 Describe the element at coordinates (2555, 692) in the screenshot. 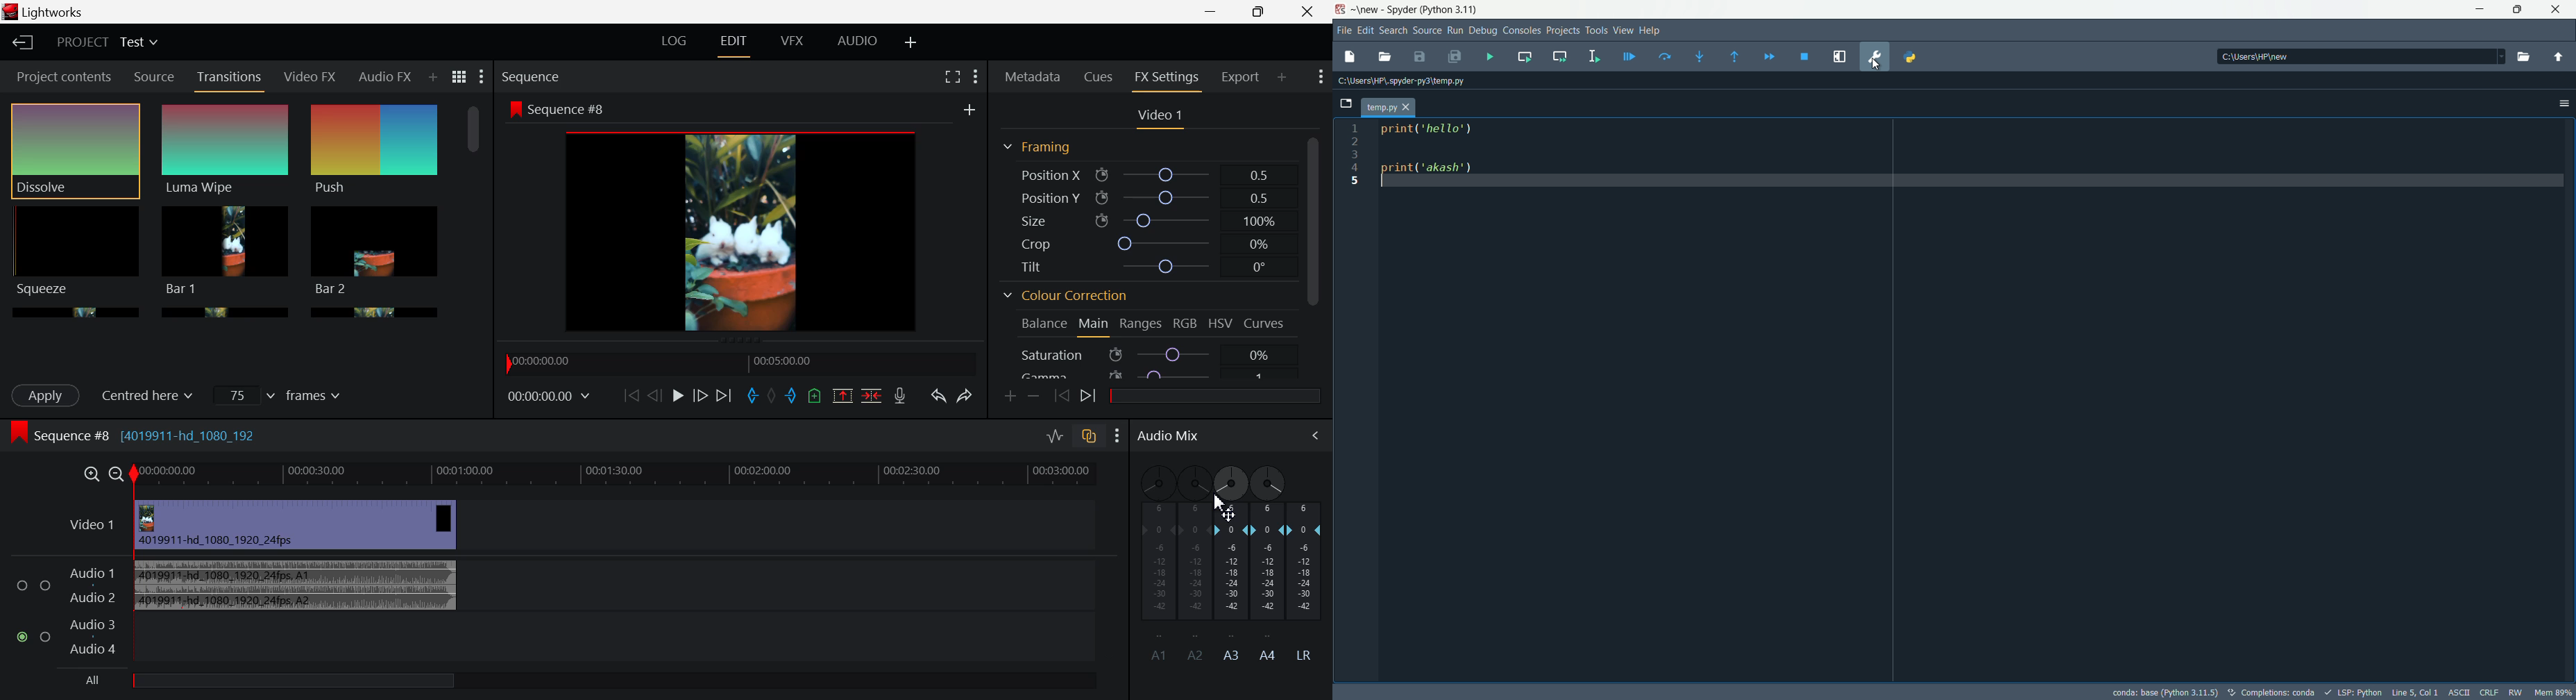

I see `memory usage` at that location.